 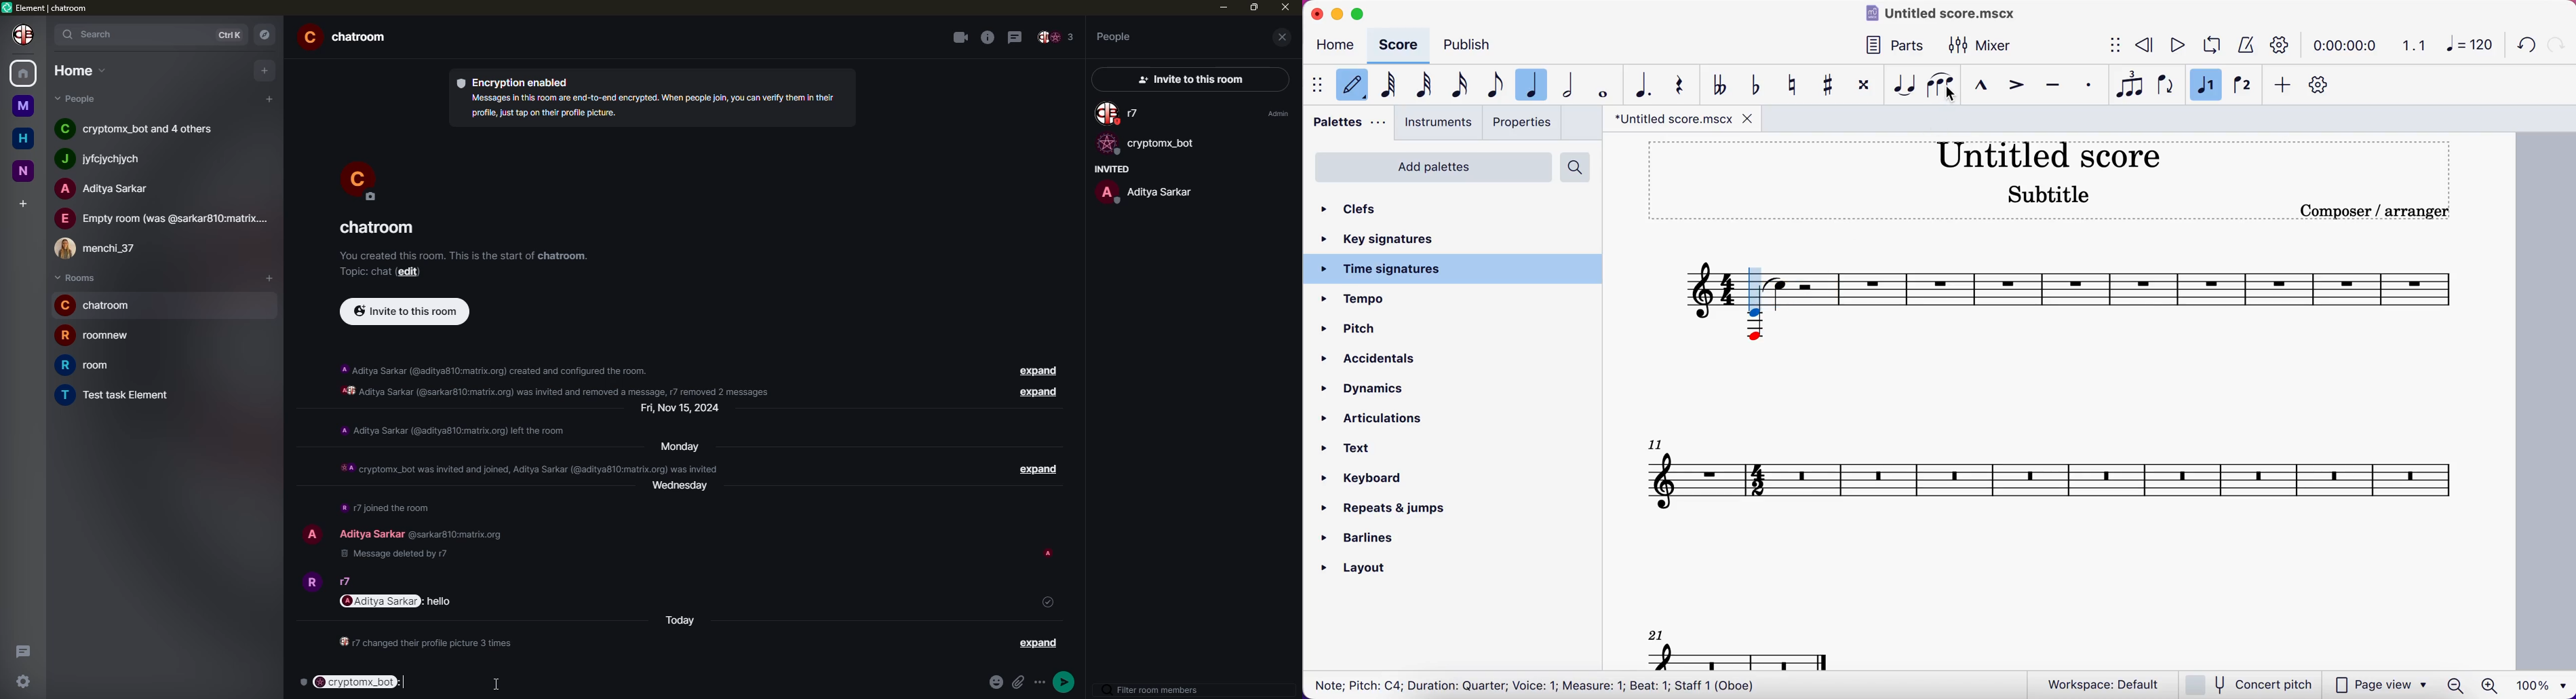 I want to click on toggle sharp, so click(x=1828, y=87).